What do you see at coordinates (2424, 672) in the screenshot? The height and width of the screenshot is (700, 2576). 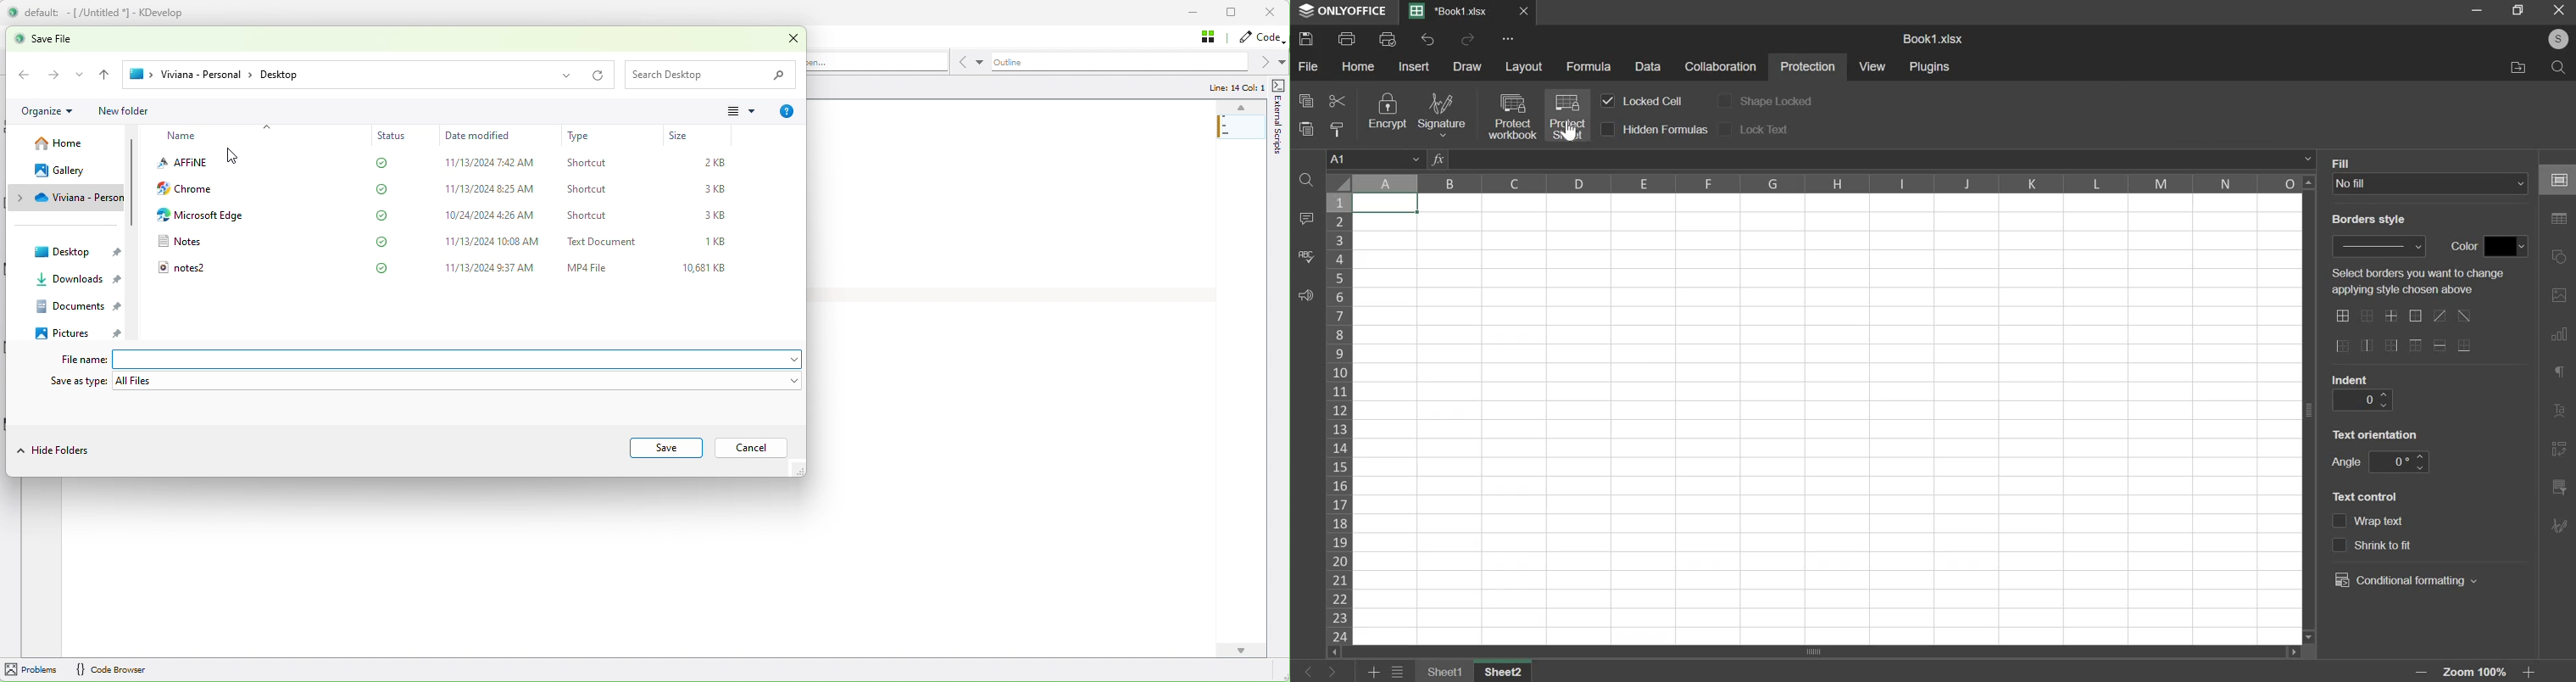 I see `zoom out` at bounding box center [2424, 672].